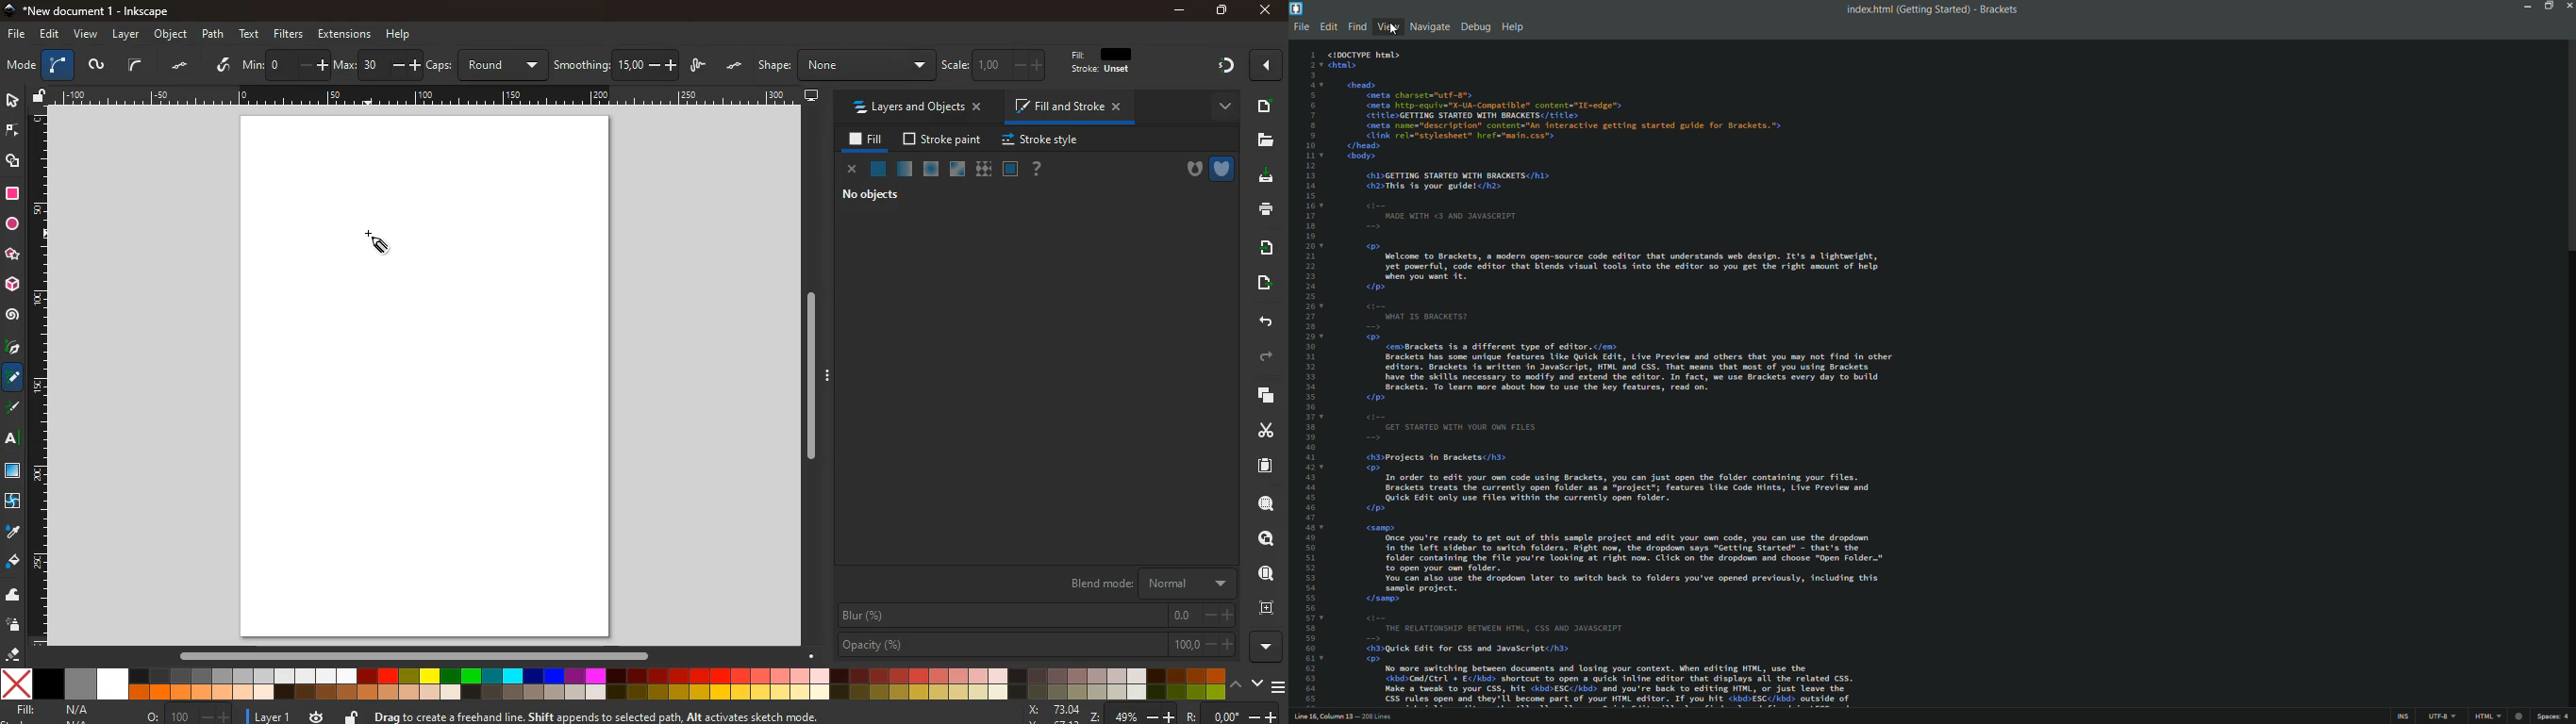 Image resolution: width=2576 pixels, height=728 pixels. Describe the element at coordinates (1269, 357) in the screenshot. I see `forward` at that location.